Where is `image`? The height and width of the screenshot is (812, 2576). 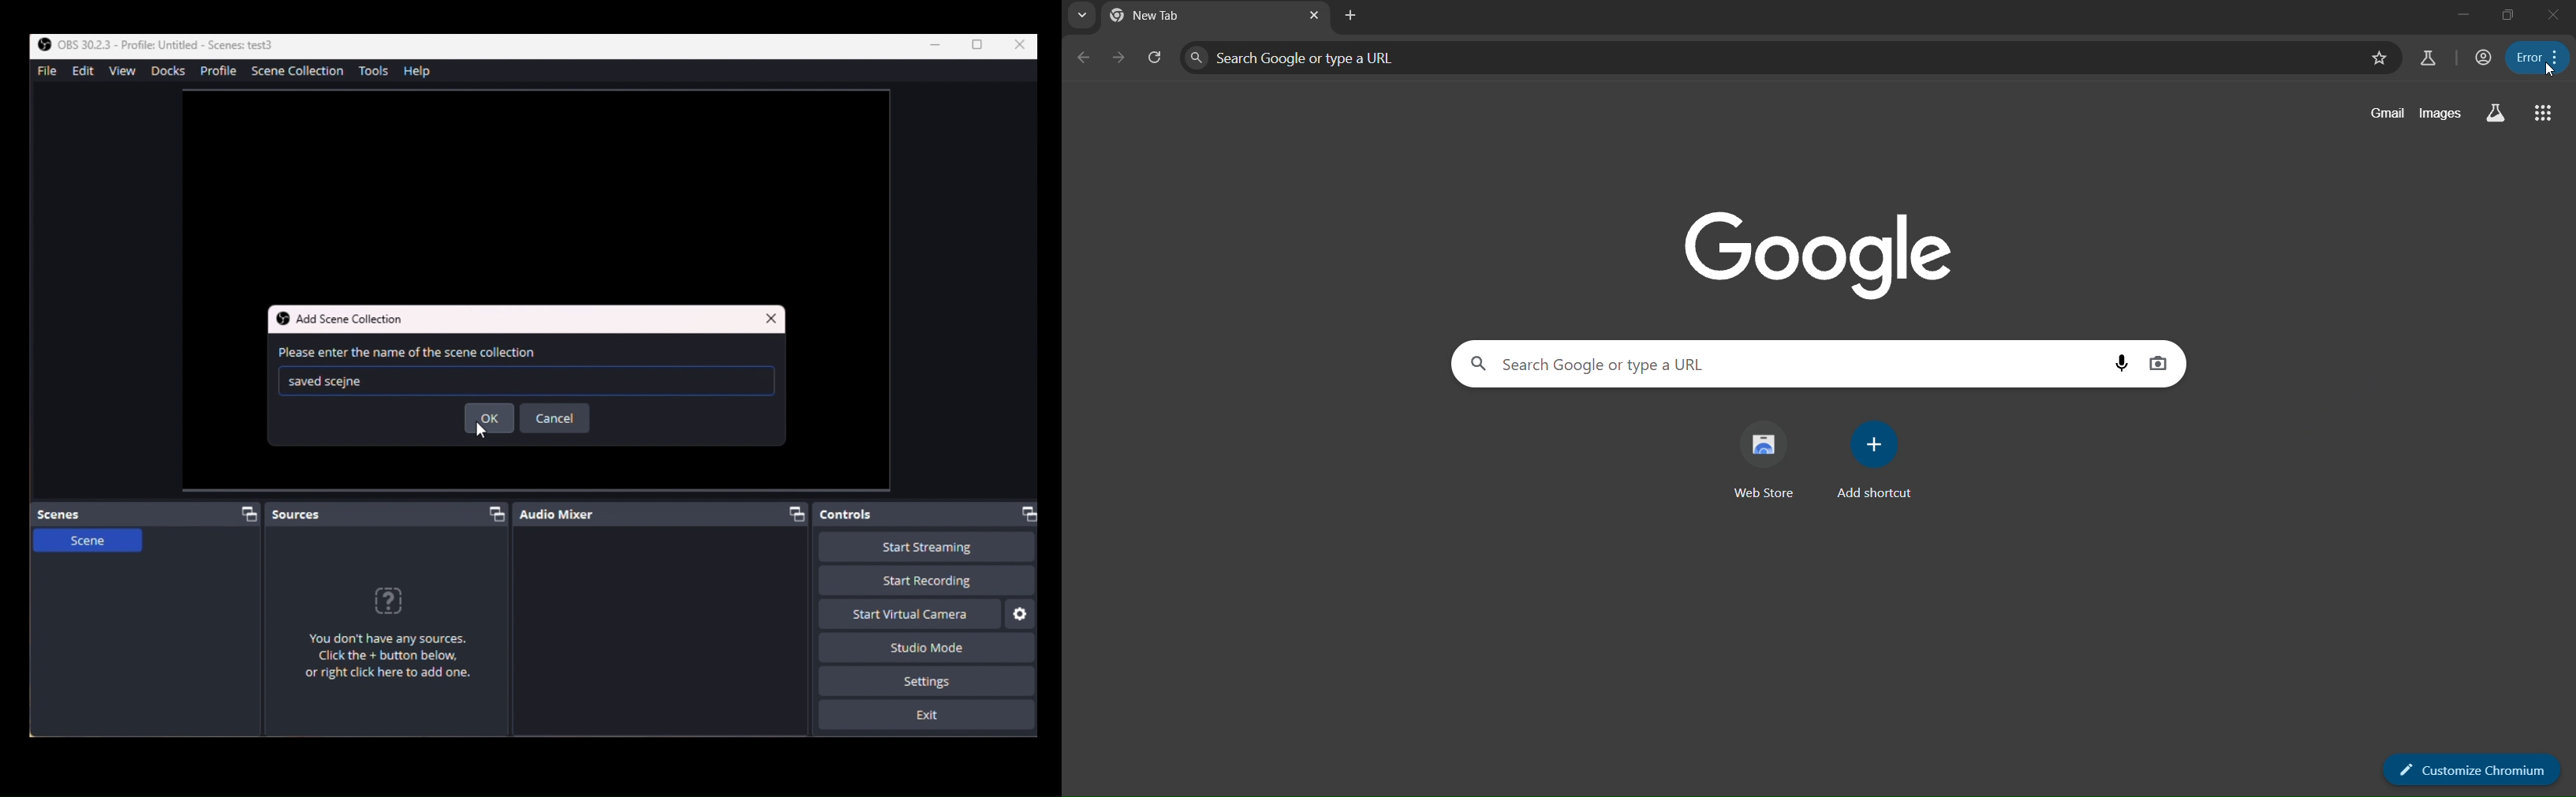 image is located at coordinates (1832, 253).